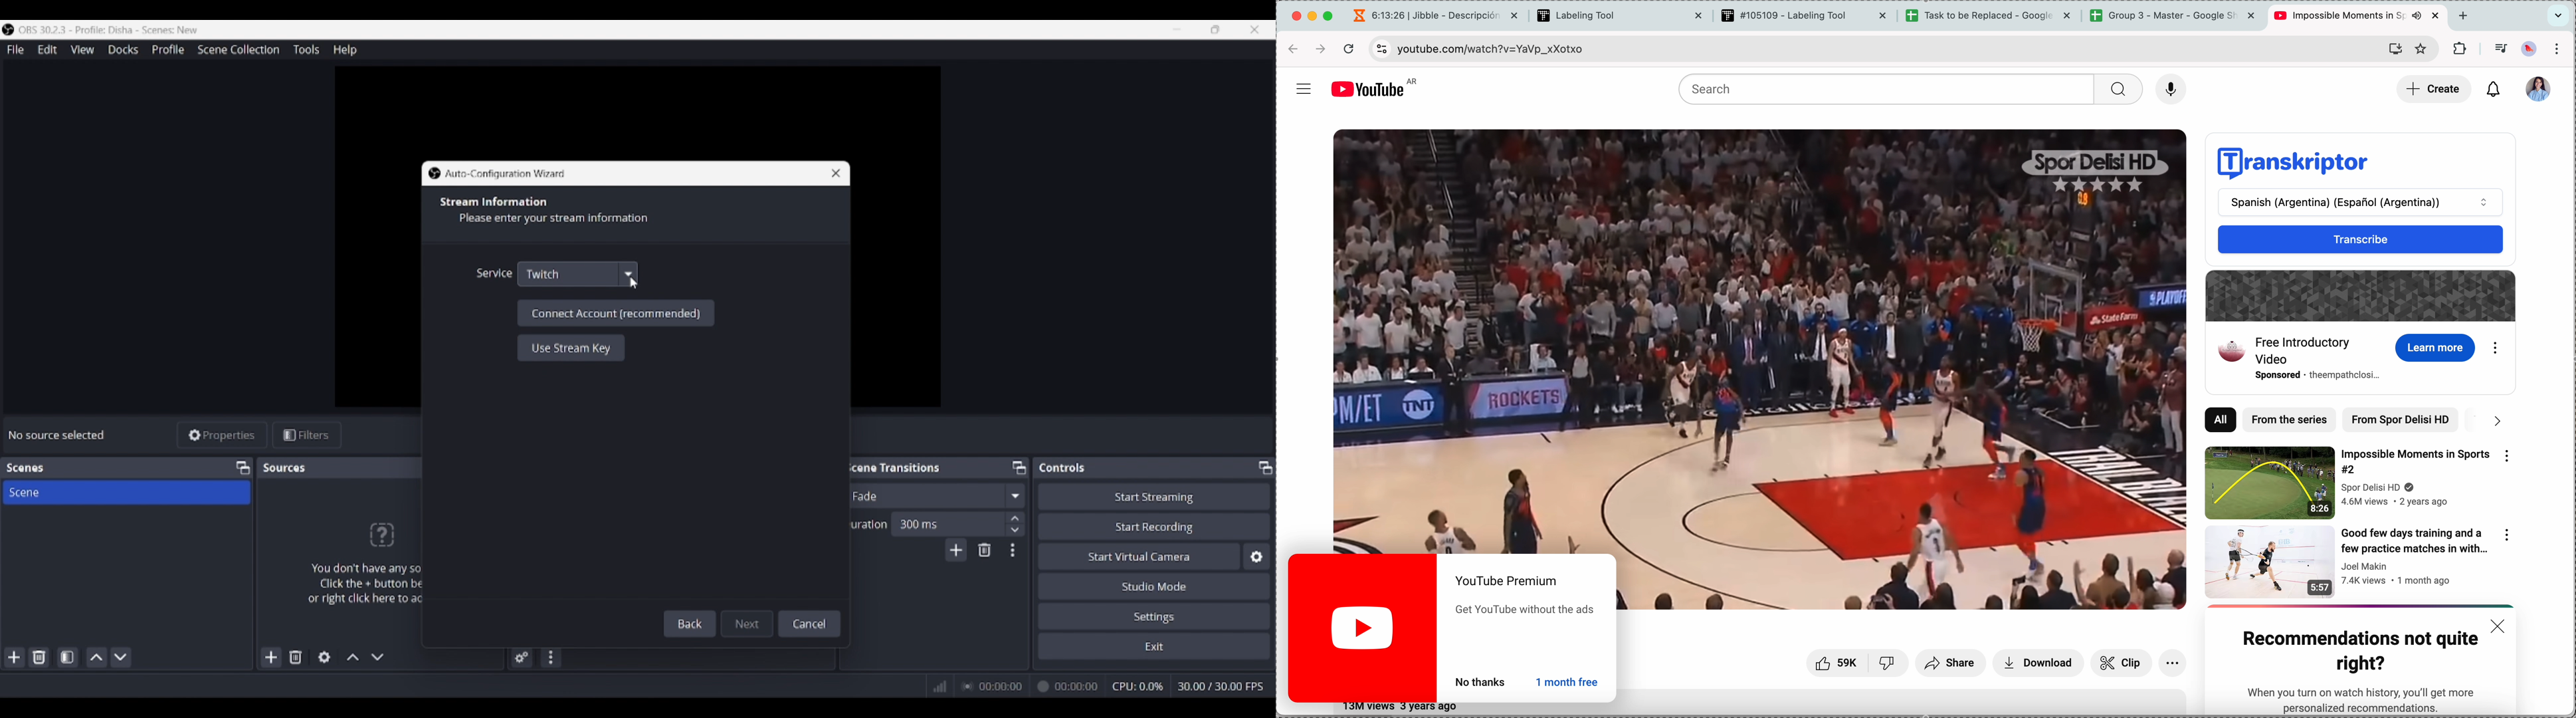 Image resolution: width=2576 pixels, height=728 pixels. What do you see at coordinates (223, 435) in the screenshot?
I see `Properties` at bounding box center [223, 435].